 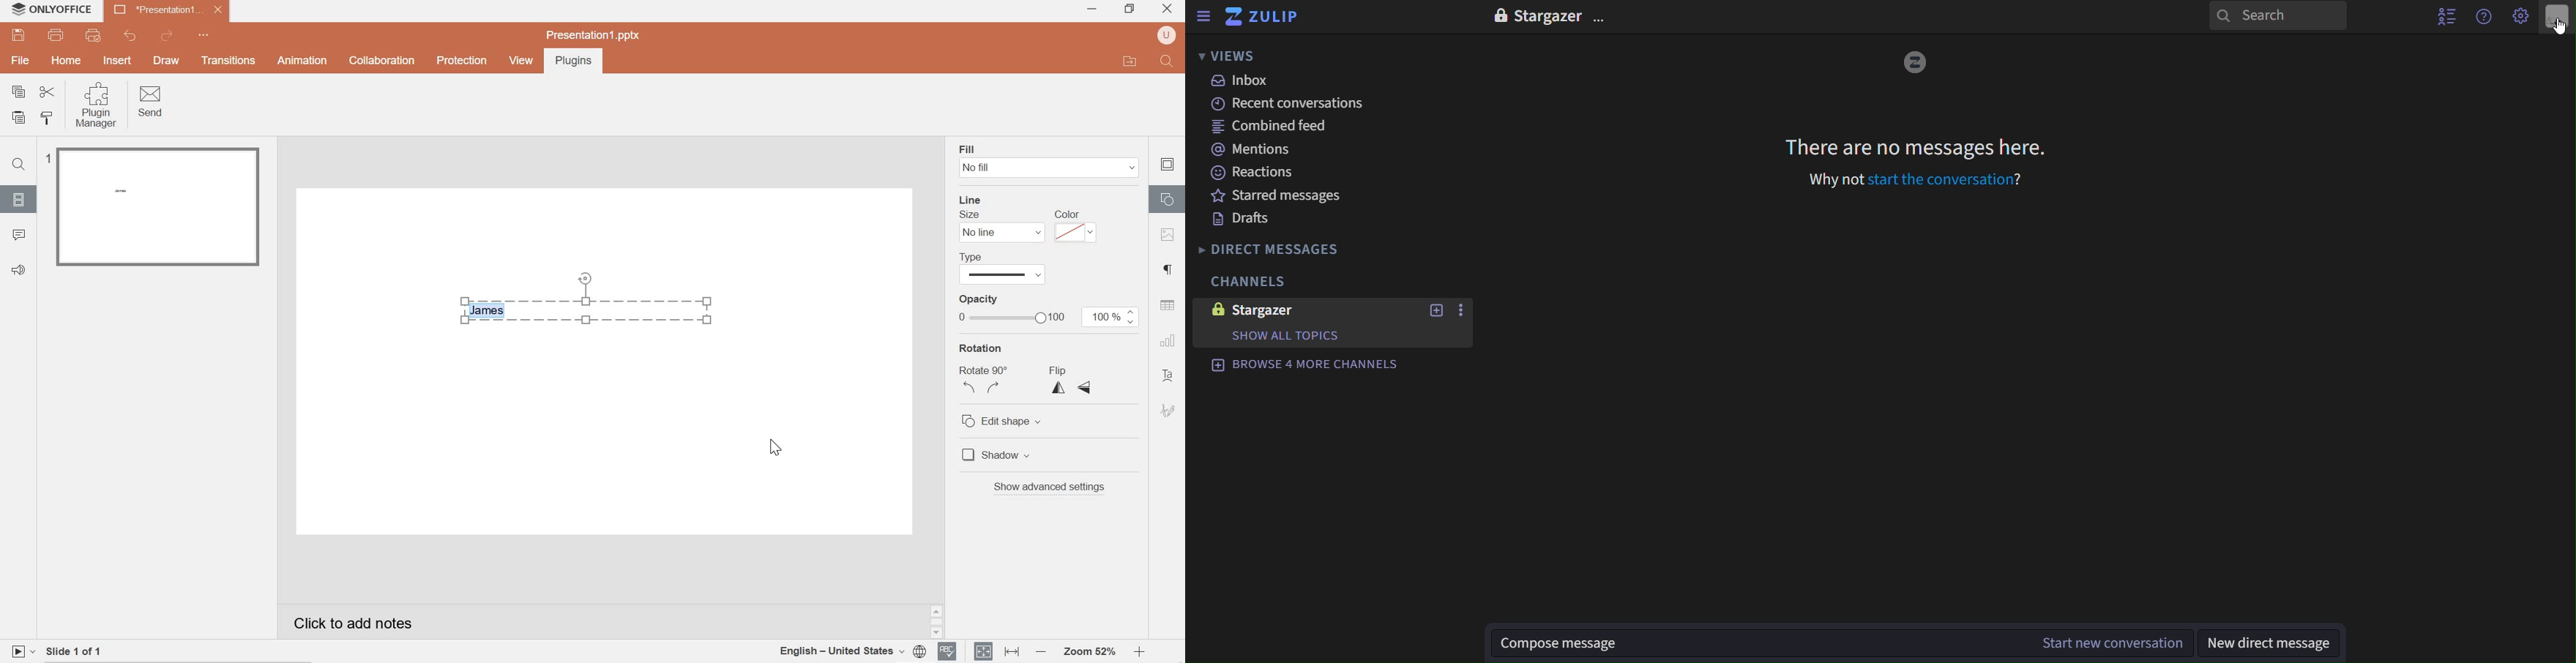 What do you see at coordinates (1600, 20) in the screenshot?
I see `options` at bounding box center [1600, 20].